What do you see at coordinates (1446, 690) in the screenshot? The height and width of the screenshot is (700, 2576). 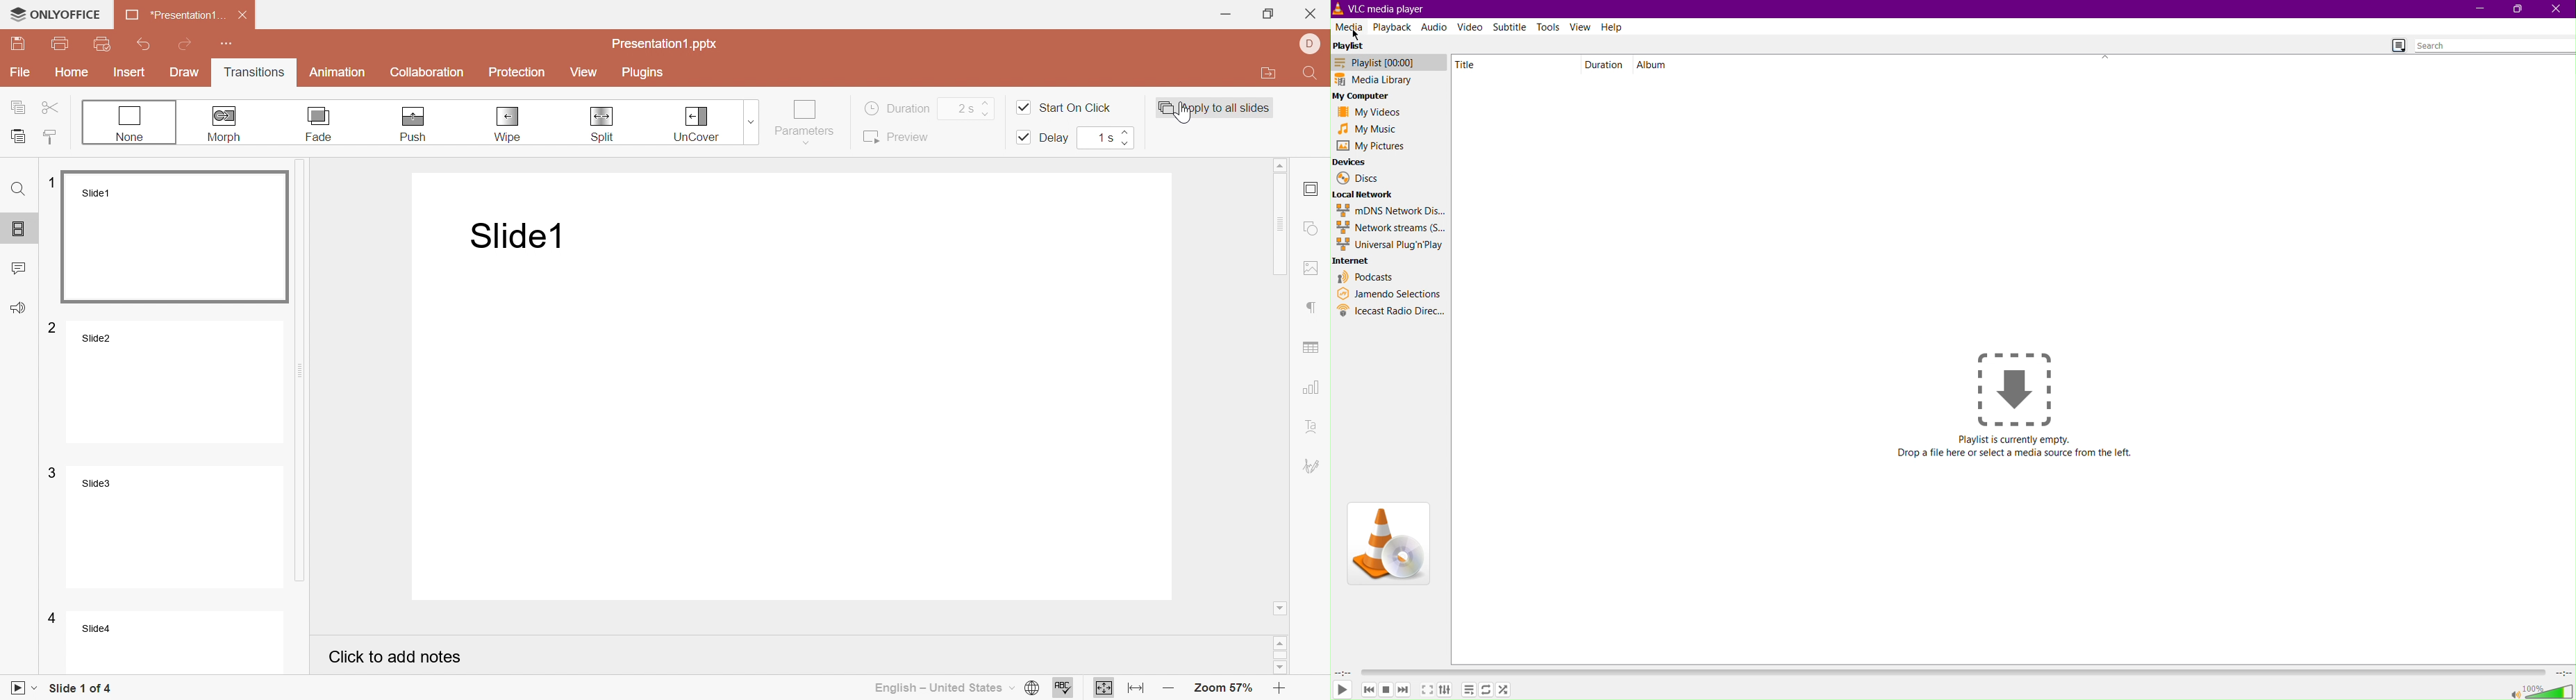 I see `Extended settings` at bounding box center [1446, 690].